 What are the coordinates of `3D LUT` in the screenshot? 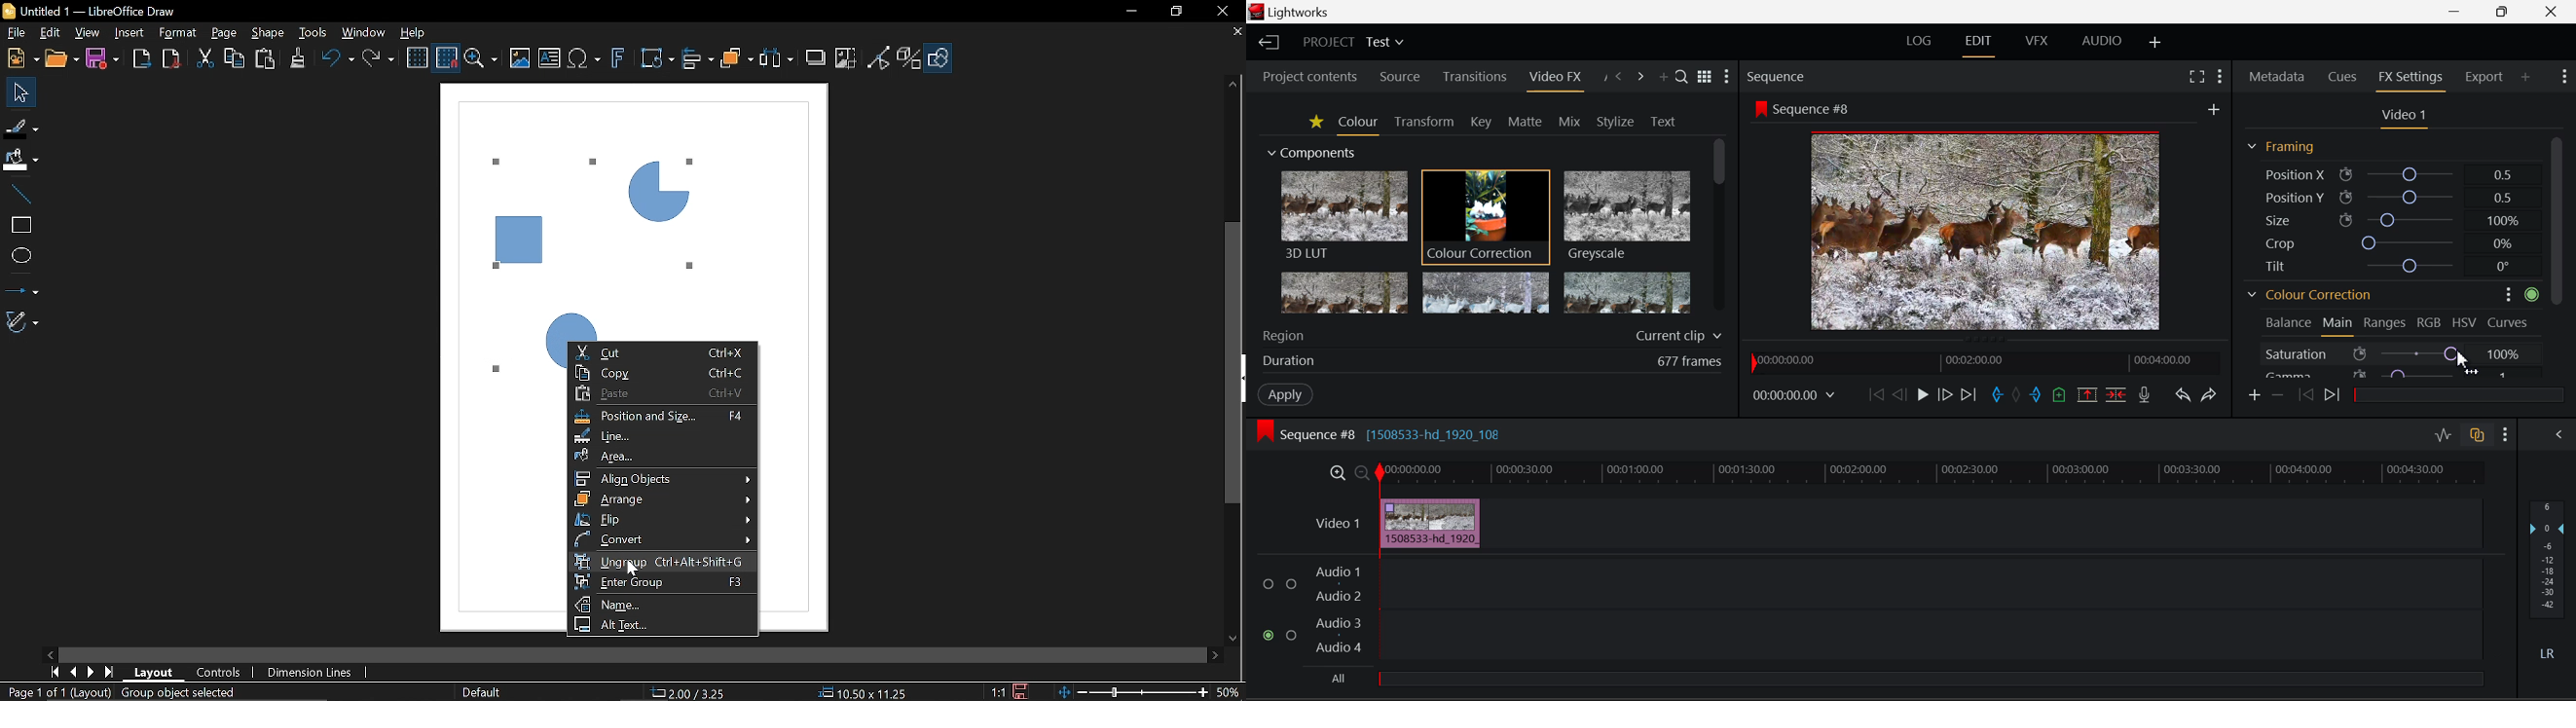 It's located at (1343, 214).